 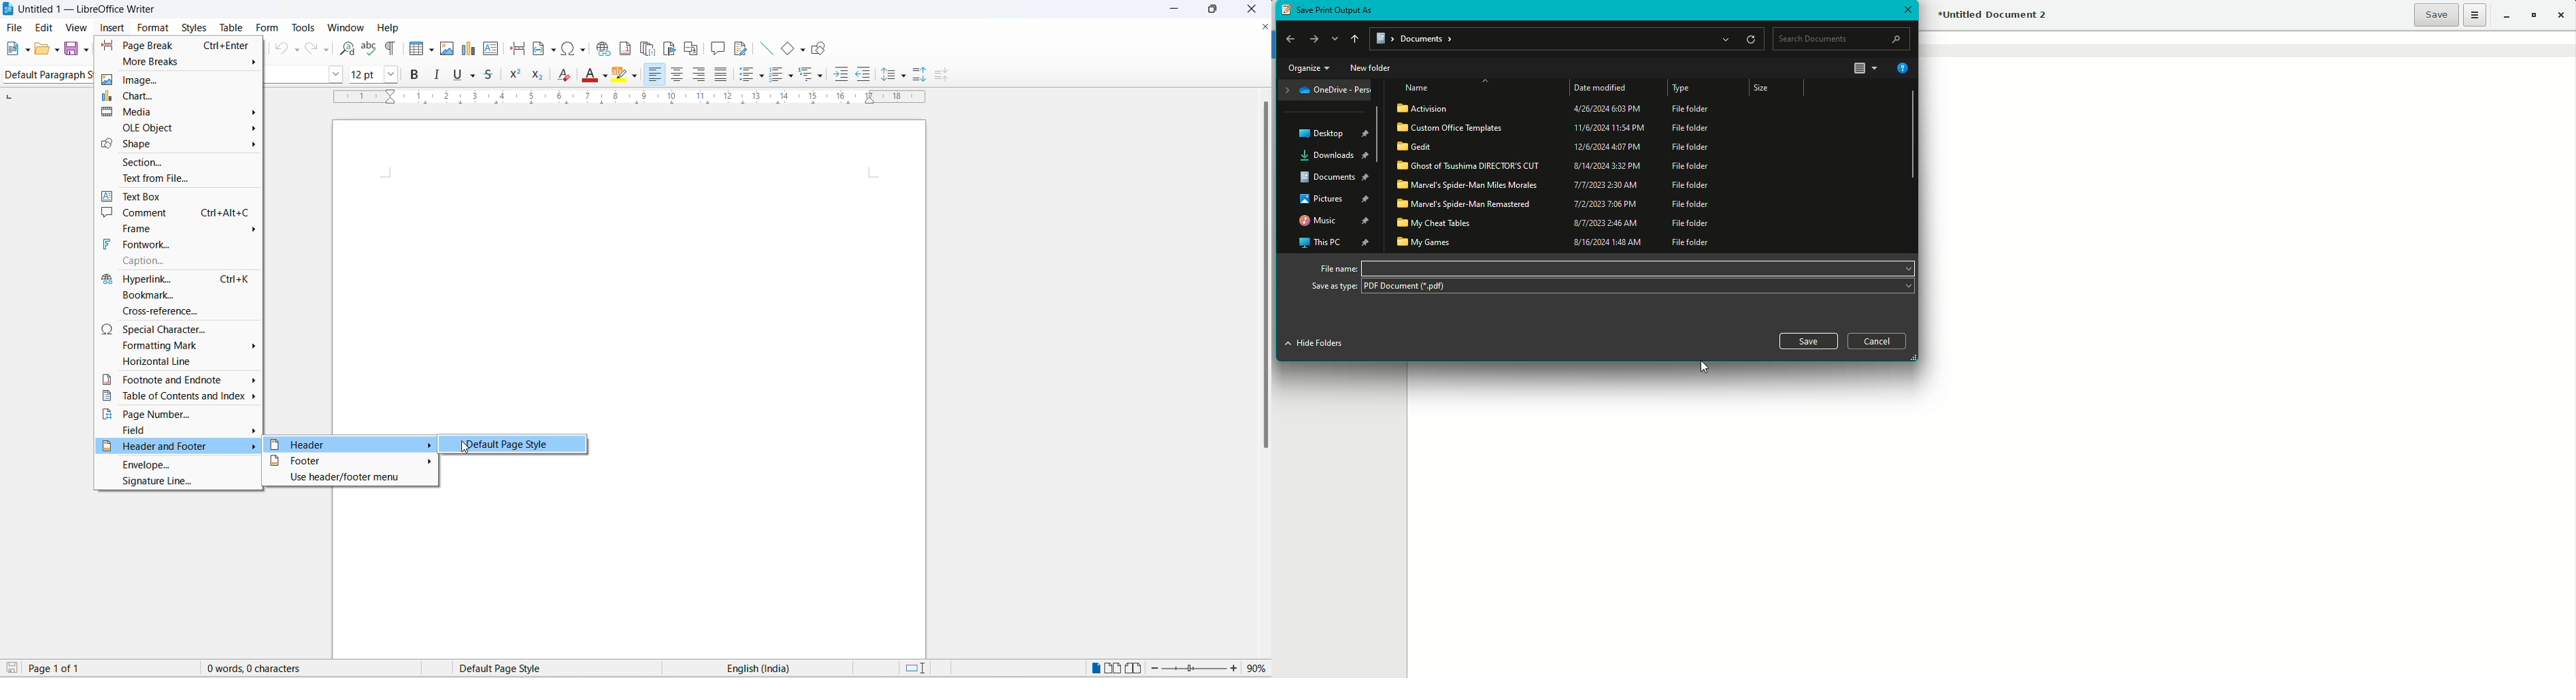 What do you see at coordinates (493, 74) in the screenshot?
I see `strike through` at bounding box center [493, 74].